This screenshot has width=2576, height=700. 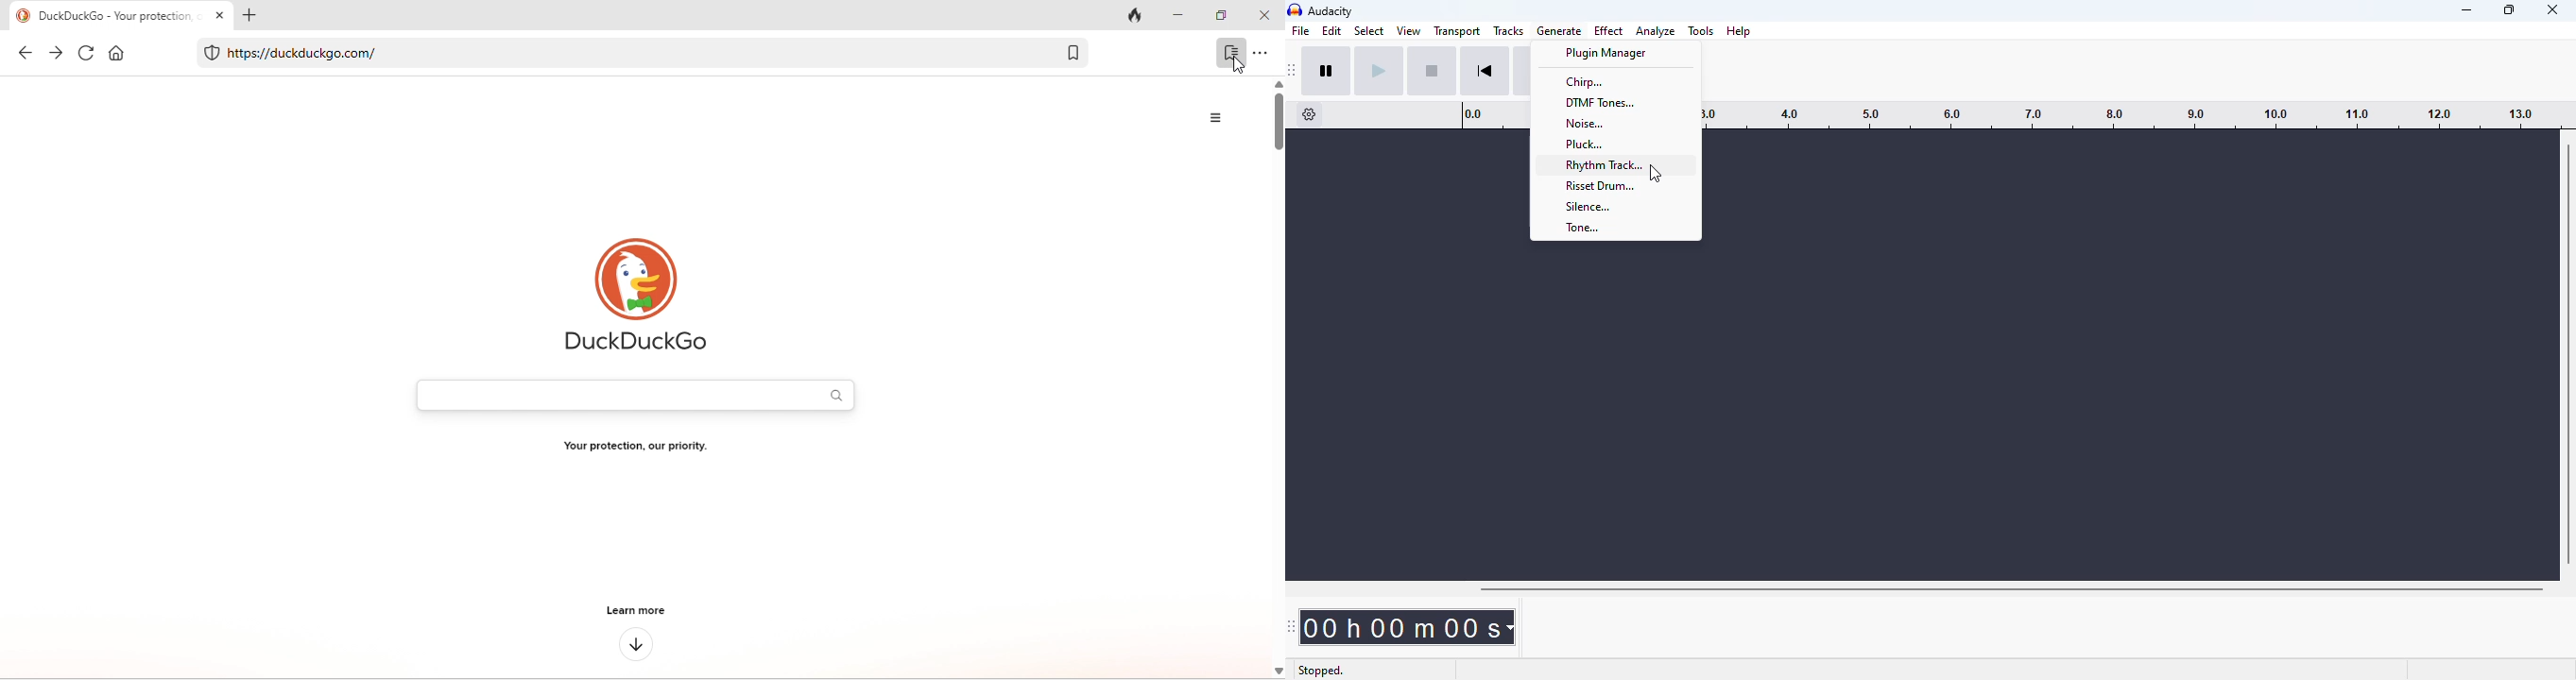 What do you see at coordinates (84, 55) in the screenshot?
I see `refresh` at bounding box center [84, 55].